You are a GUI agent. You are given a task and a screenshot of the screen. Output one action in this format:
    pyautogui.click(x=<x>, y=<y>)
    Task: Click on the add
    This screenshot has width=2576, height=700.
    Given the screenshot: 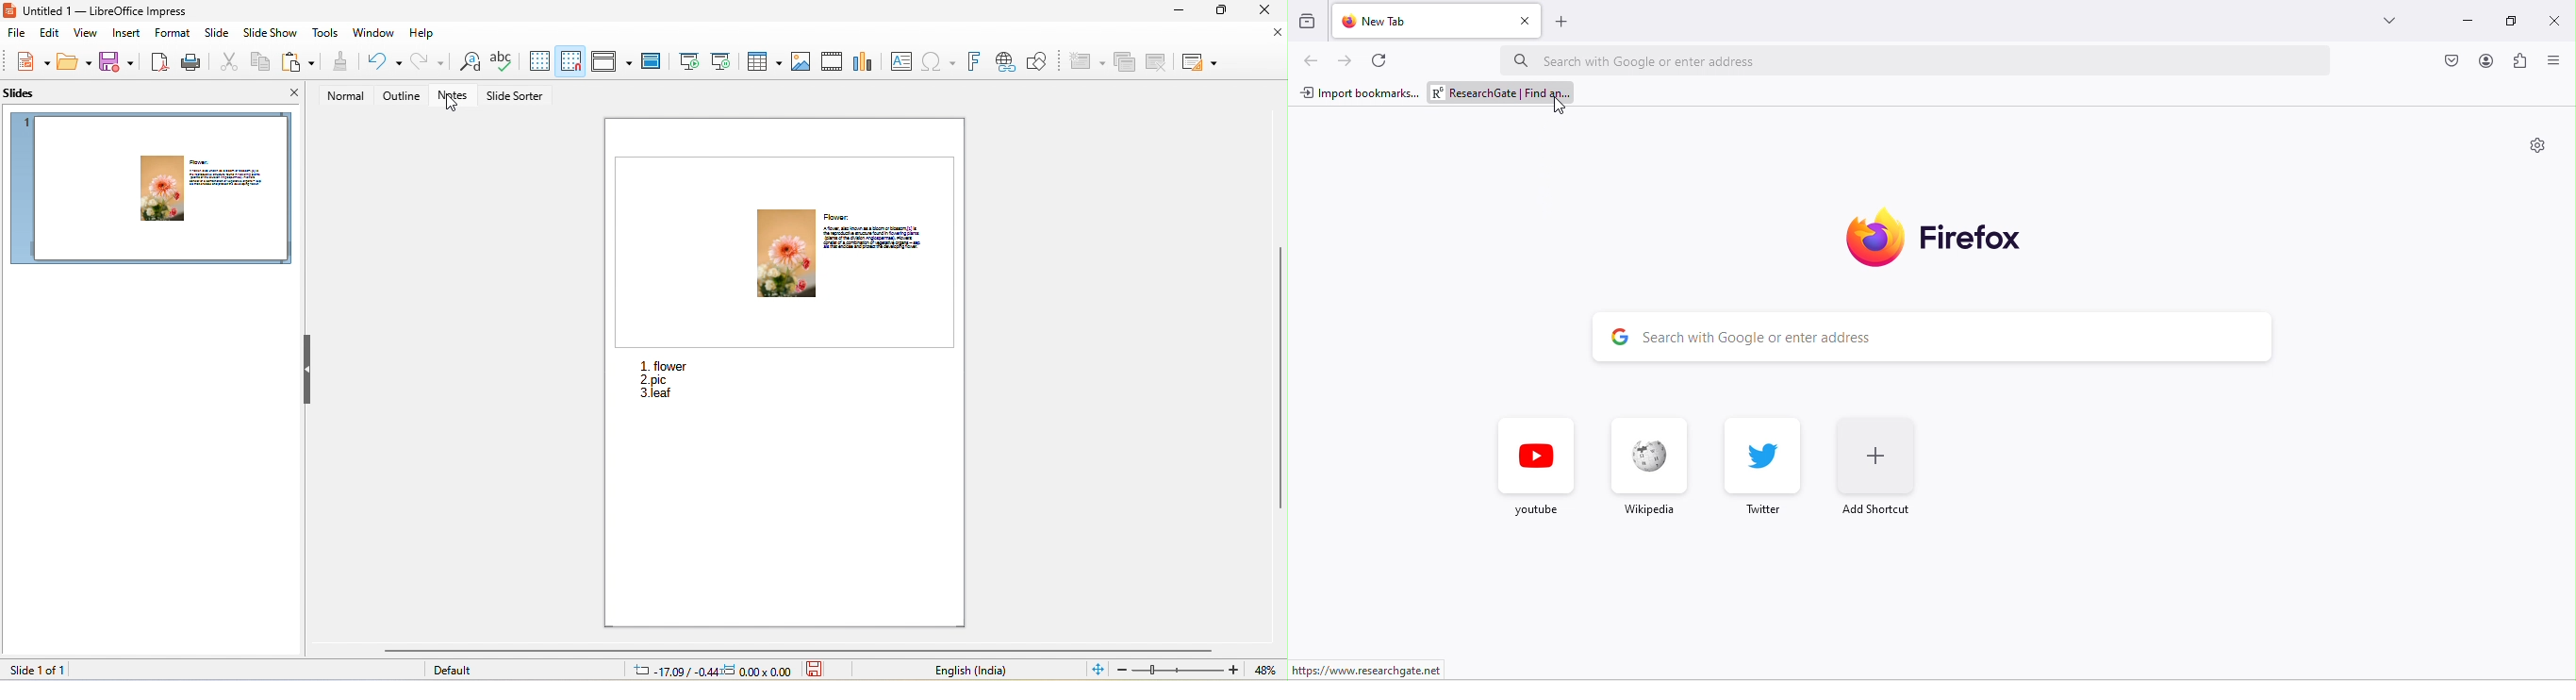 What is the action you would take?
    pyautogui.click(x=1566, y=21)
    